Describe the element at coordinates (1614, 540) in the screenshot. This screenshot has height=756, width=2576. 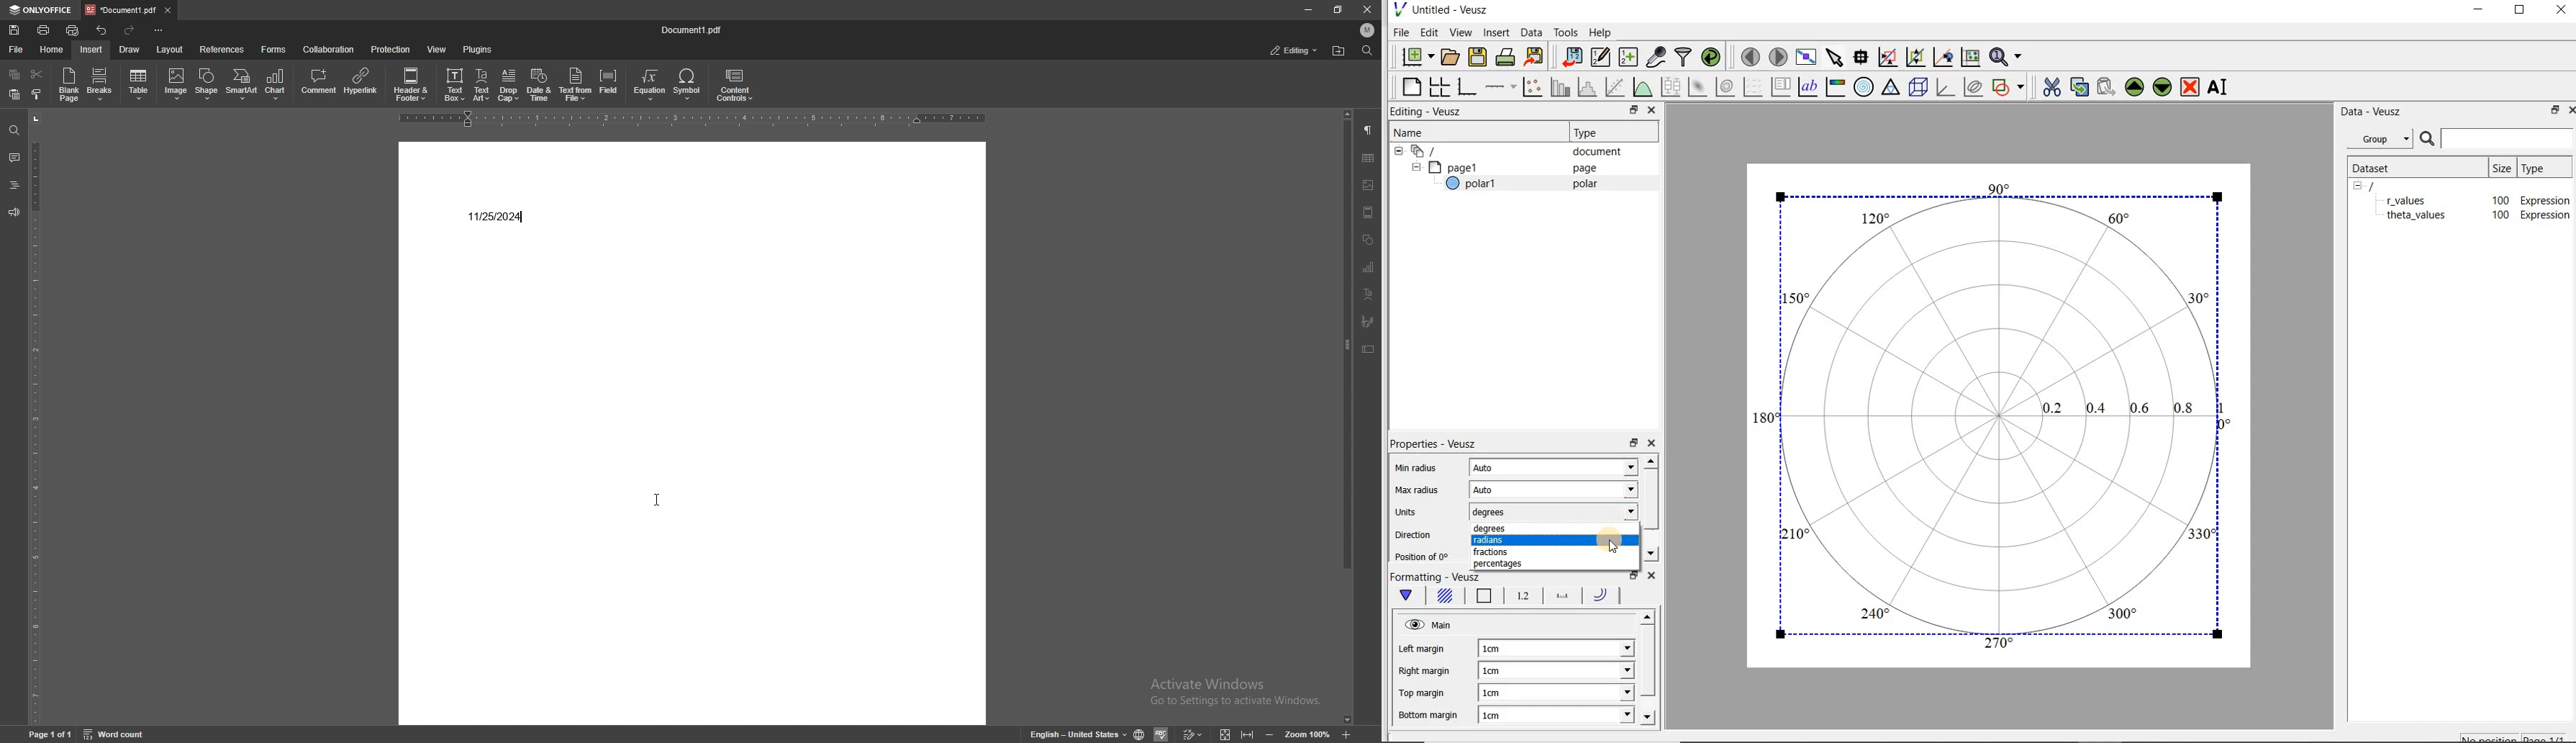
I see `Cursor` at that location.